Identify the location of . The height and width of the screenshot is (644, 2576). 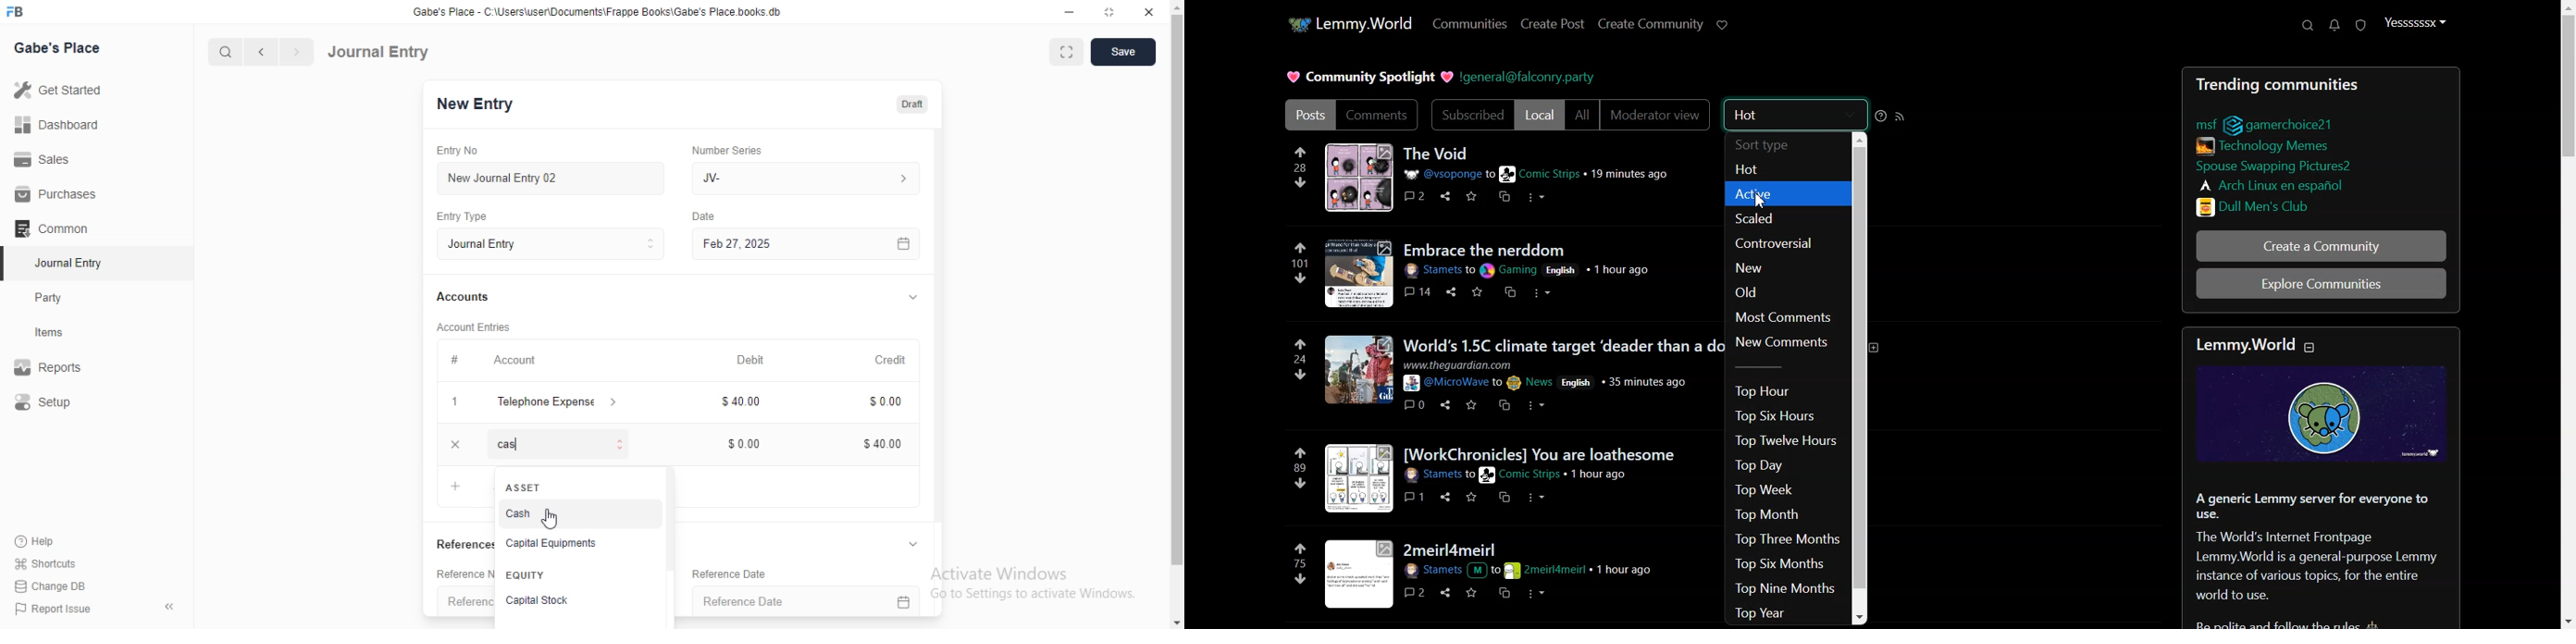
(1414, 592).